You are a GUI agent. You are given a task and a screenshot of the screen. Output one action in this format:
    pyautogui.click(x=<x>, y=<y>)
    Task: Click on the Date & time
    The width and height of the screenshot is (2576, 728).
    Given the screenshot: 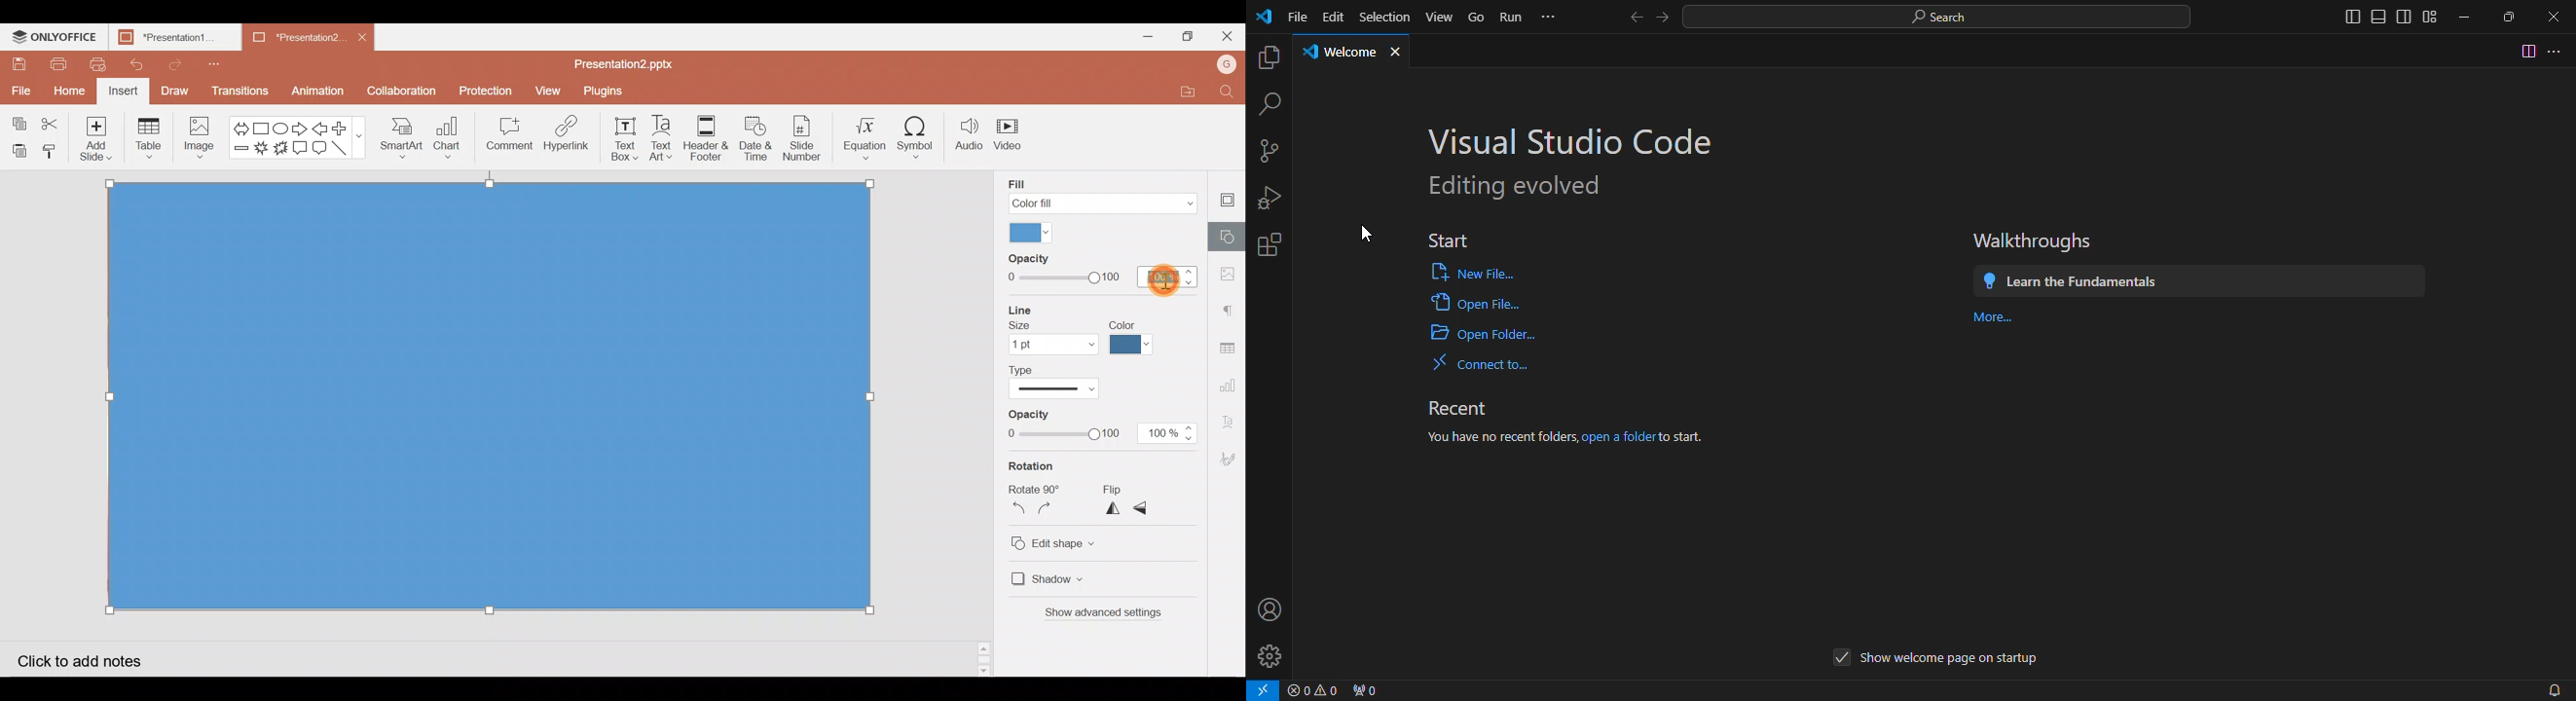 What is the action you would take?
    pyautogui.click(x=755, y=138)
    